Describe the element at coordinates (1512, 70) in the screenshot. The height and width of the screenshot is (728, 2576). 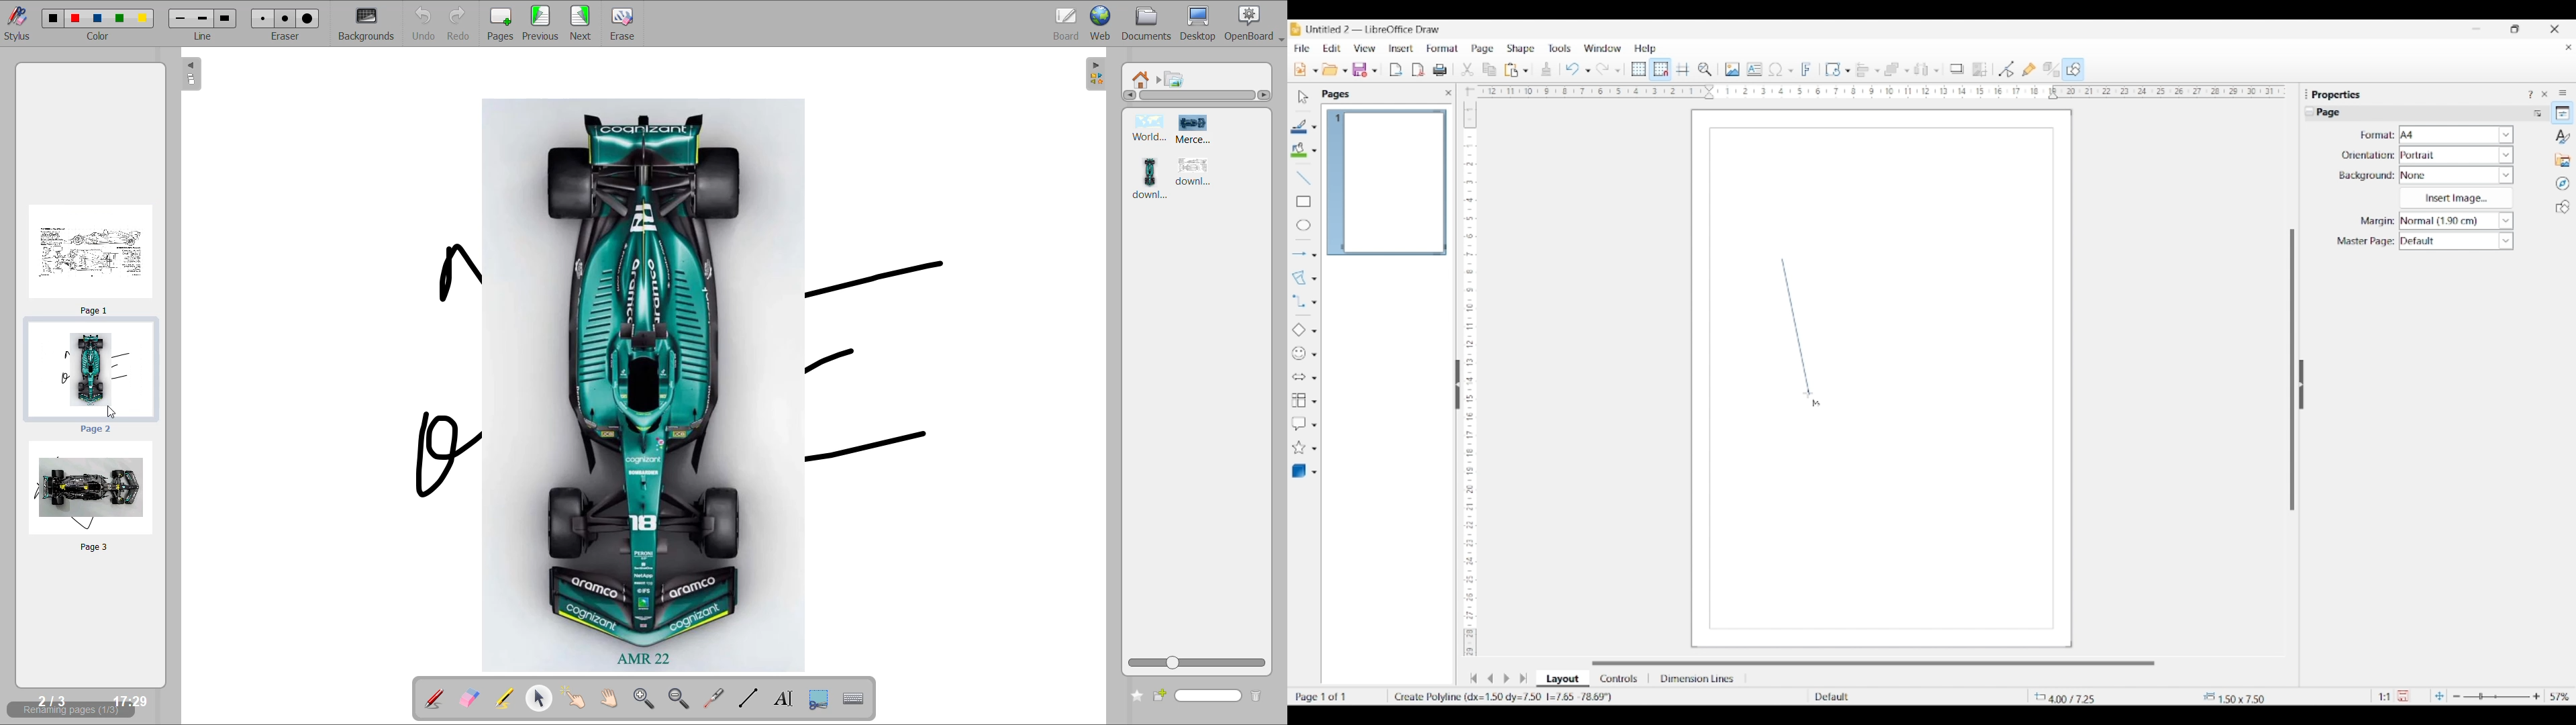
I see `Selected paste options` at that location.